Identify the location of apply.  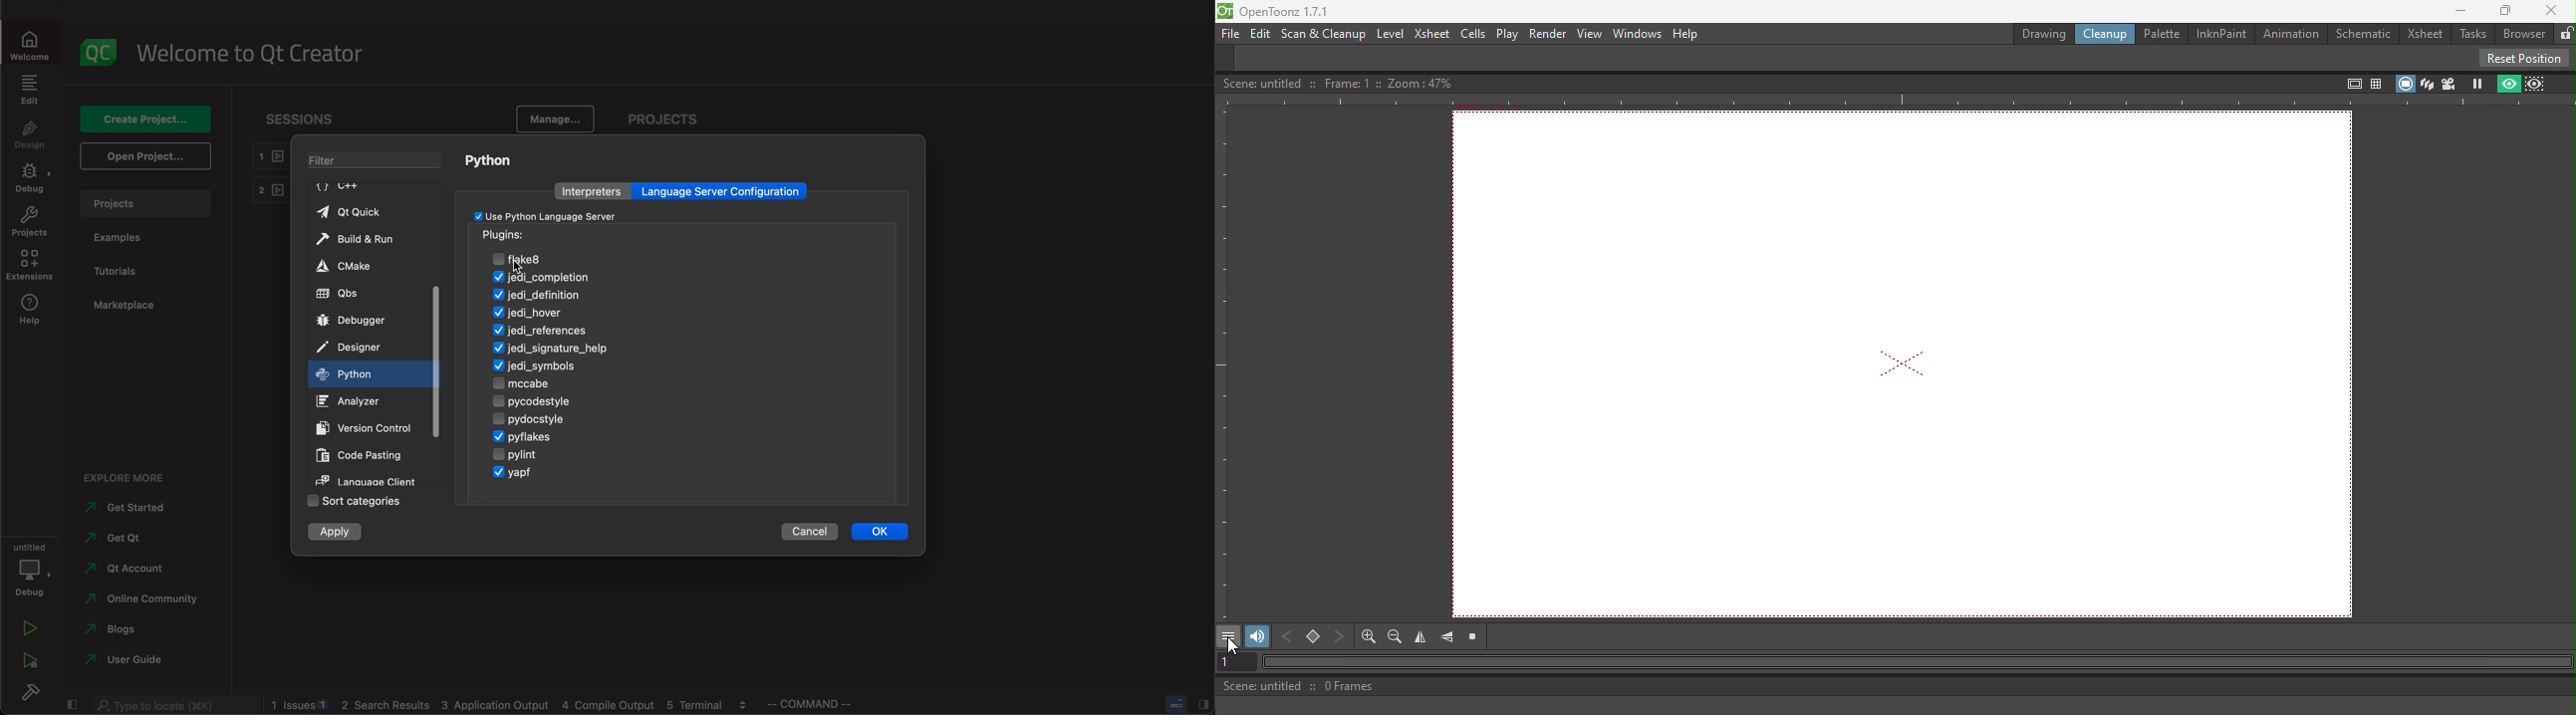
(338, 534).